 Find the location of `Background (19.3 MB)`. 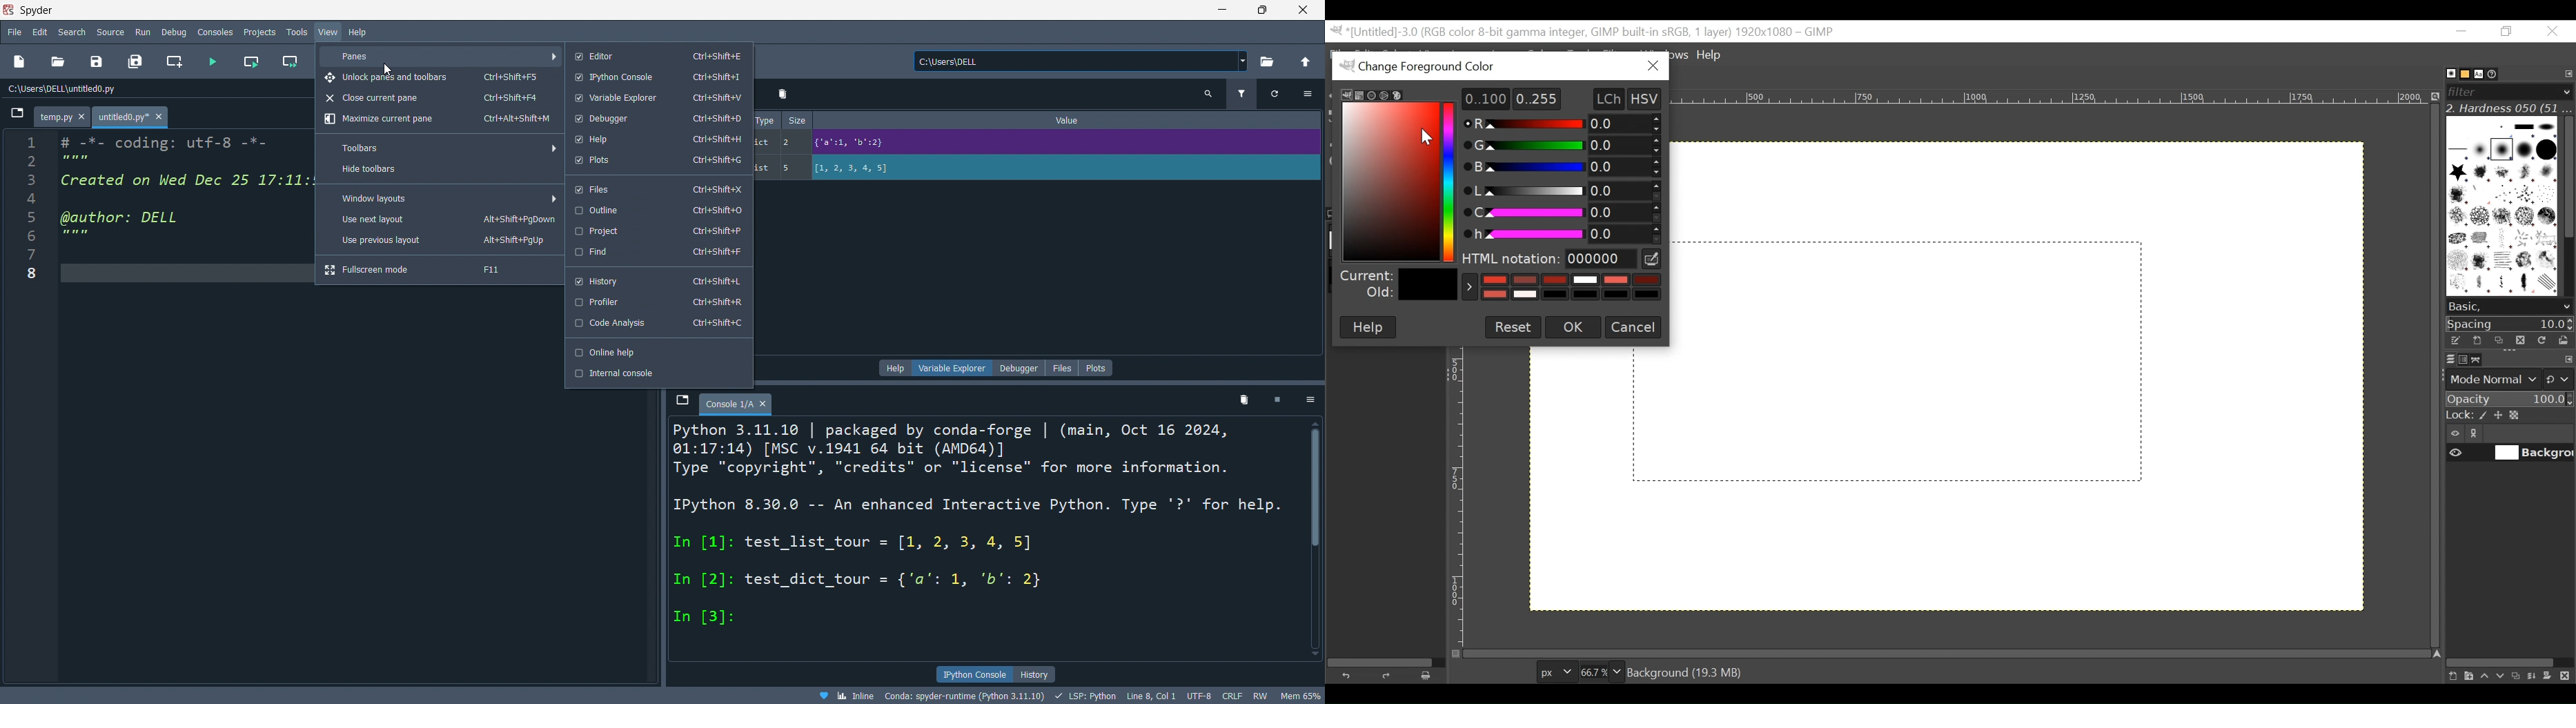

Background (19.3 MB) is located at coordinates (1688, 671).